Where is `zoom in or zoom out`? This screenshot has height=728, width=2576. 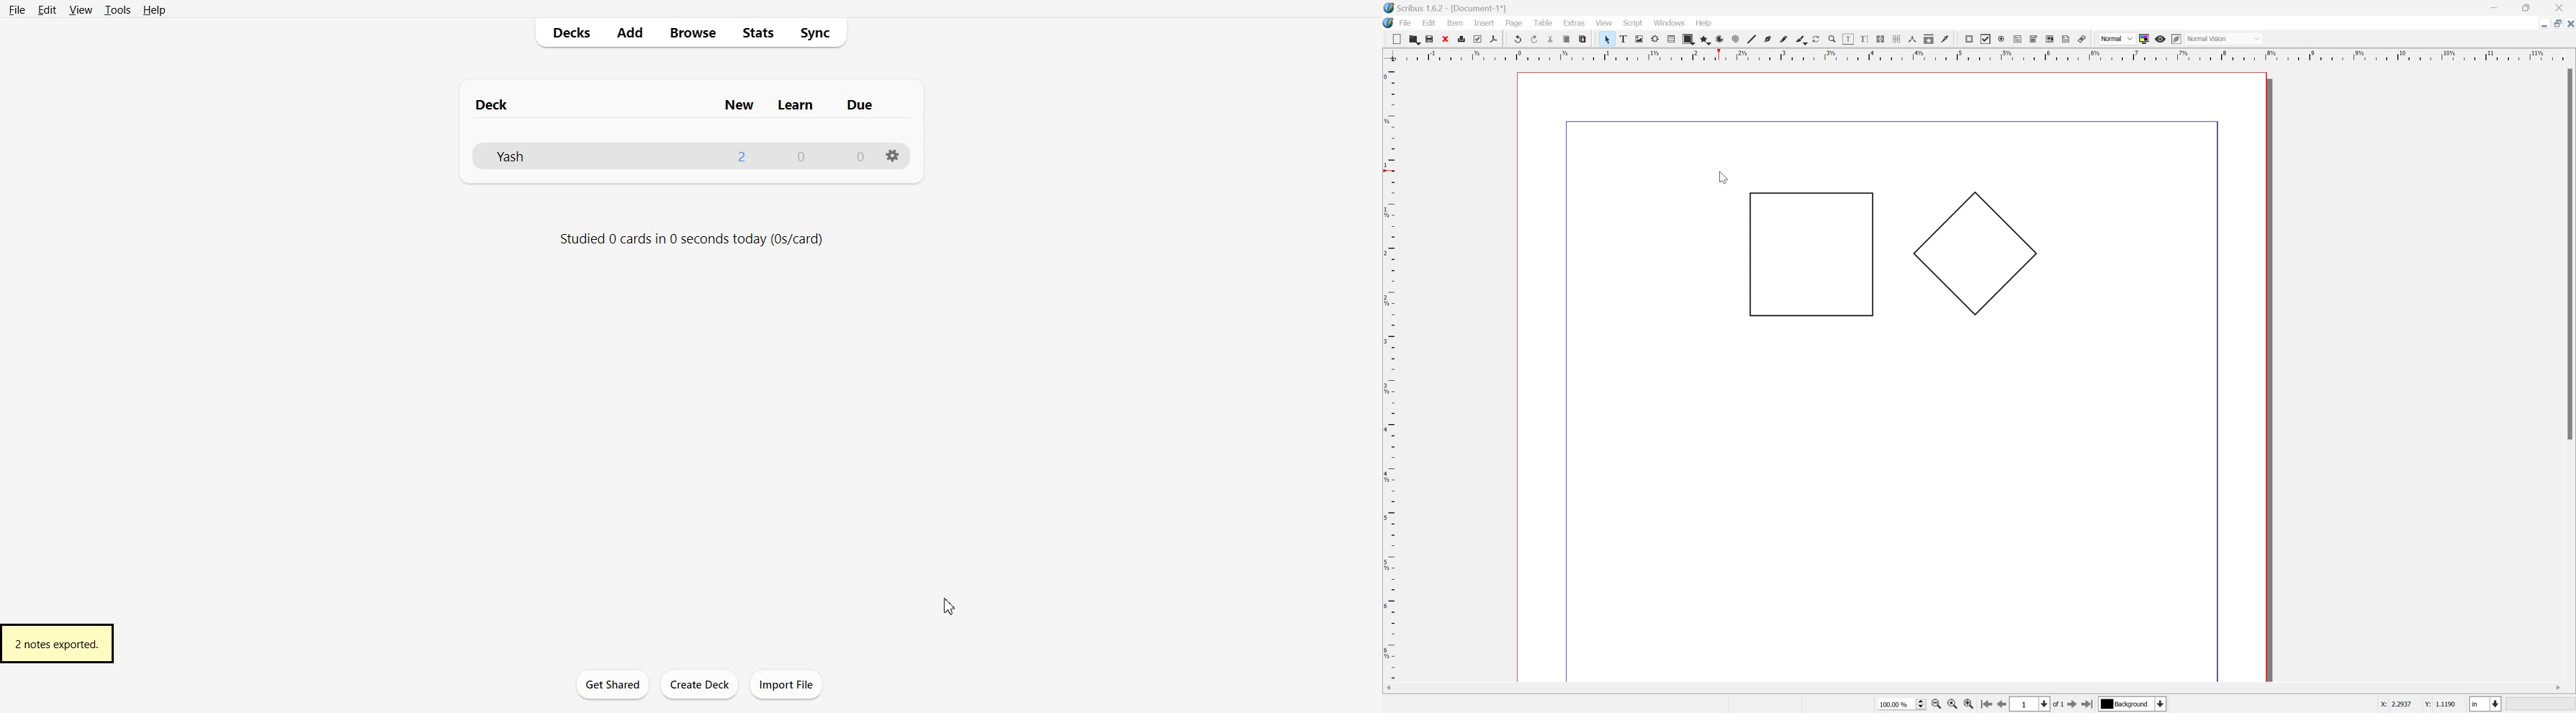
zoom in or zoom out is located at coordinates (1829, 39).